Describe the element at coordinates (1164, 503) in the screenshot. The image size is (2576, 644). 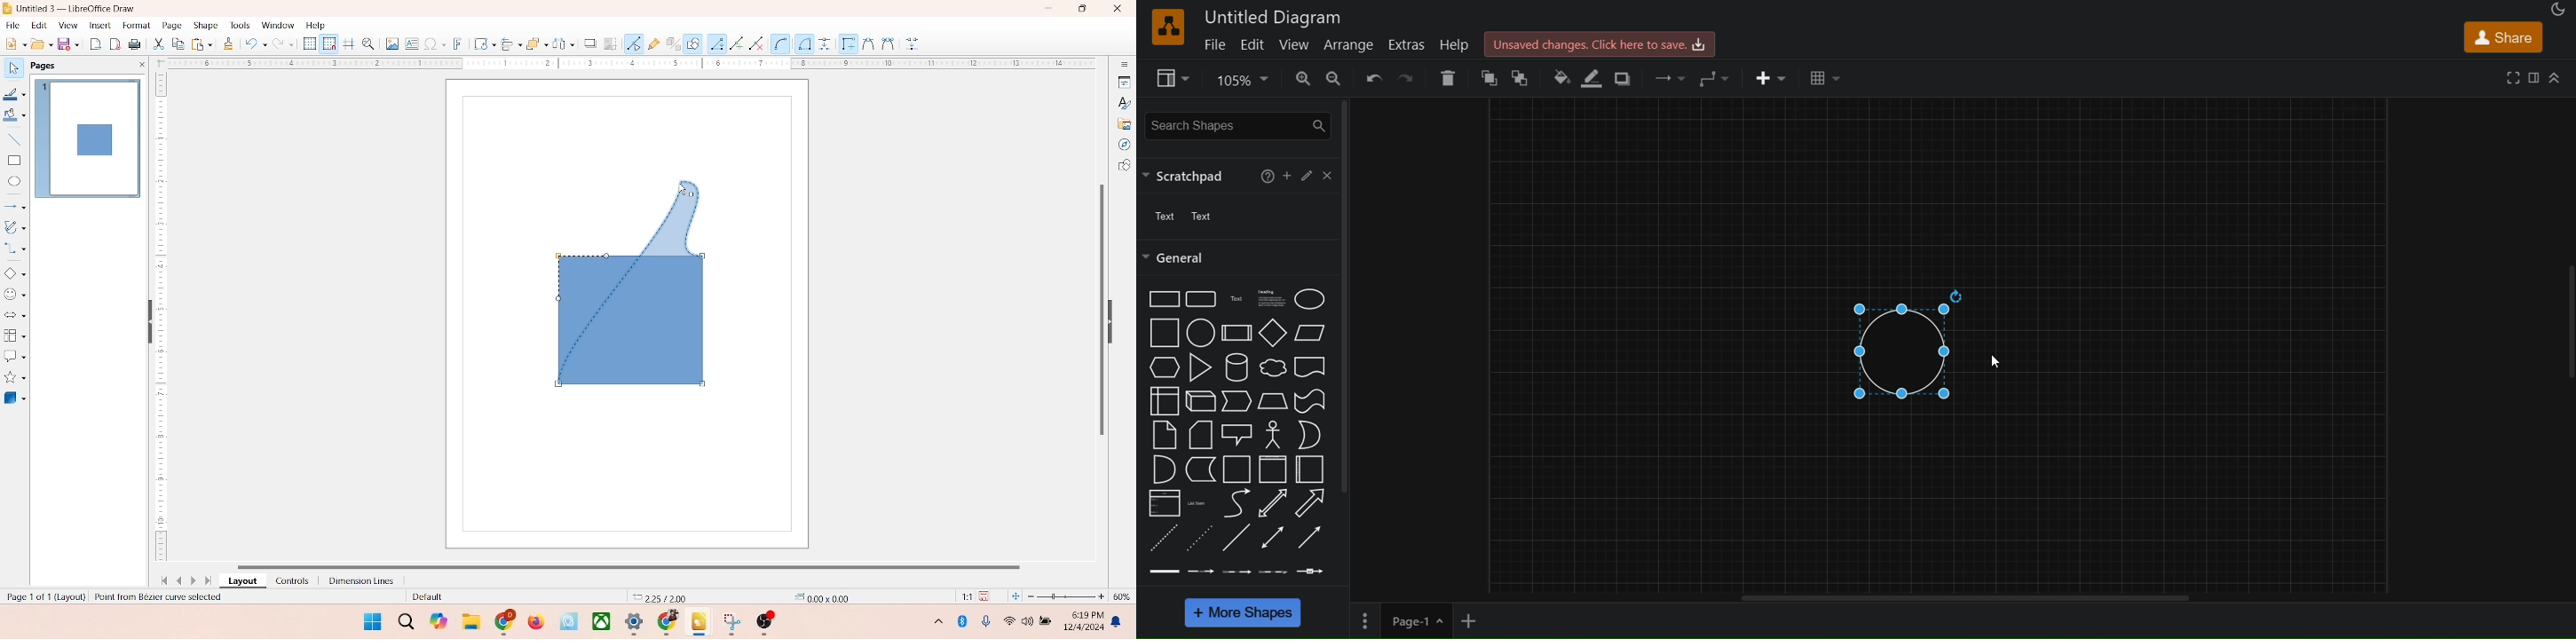
I see `list` at that location.